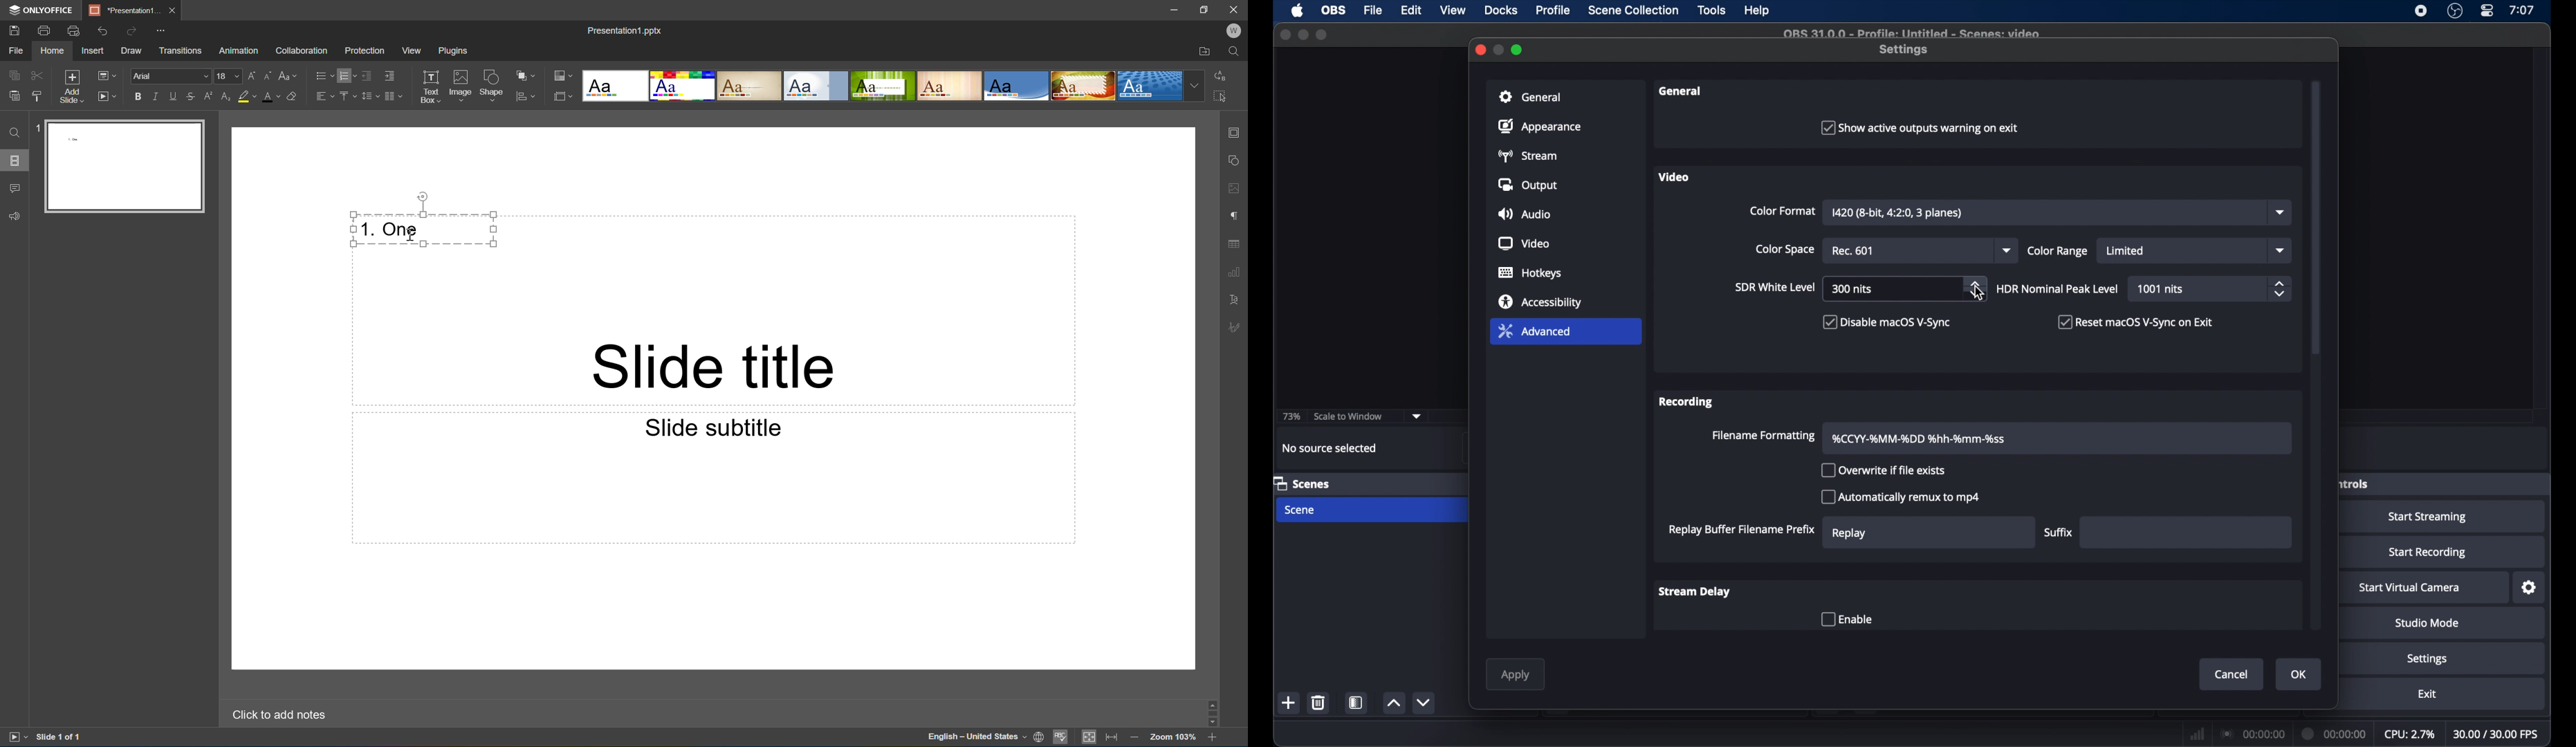 The width and height of the screenshot is (2576, 756). What do you see at coordinates (2252, 735) in the screenshot?
I see `connection` at bounding box center [2252, 735].